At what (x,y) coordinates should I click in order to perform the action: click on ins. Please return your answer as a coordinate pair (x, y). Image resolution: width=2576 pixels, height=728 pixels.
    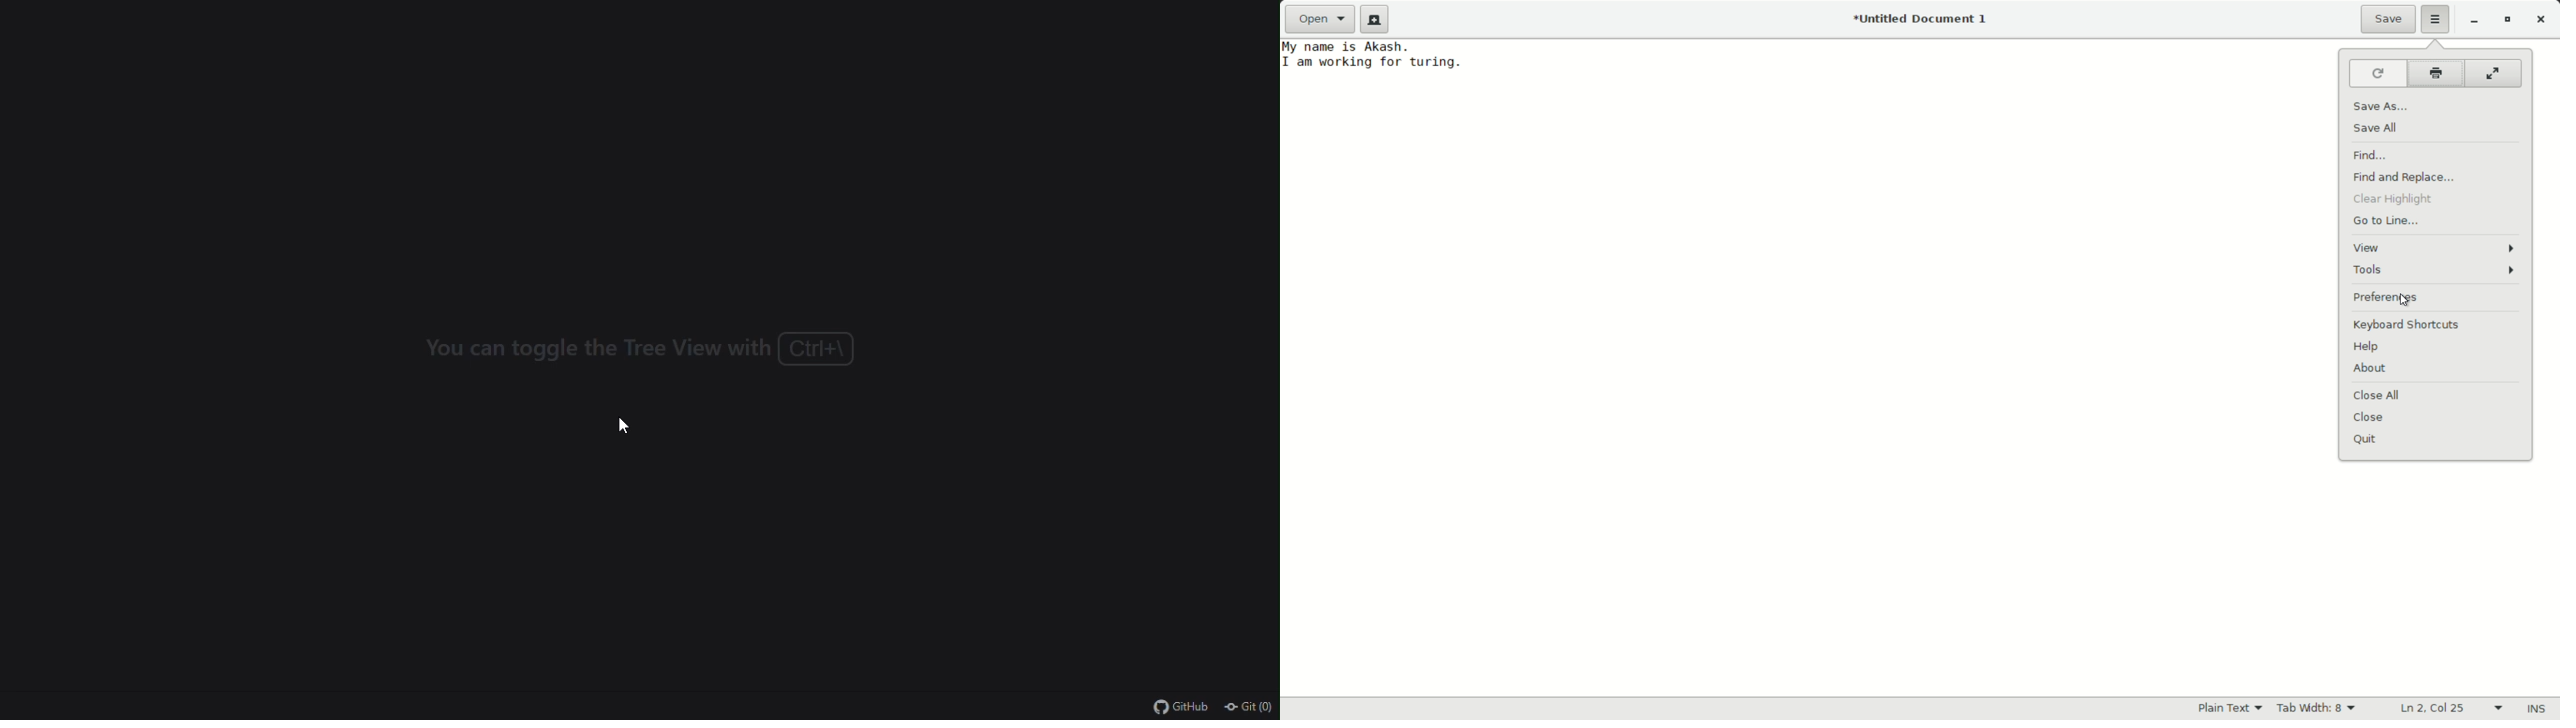
    Looking at the image, I should click on (2536, 709).